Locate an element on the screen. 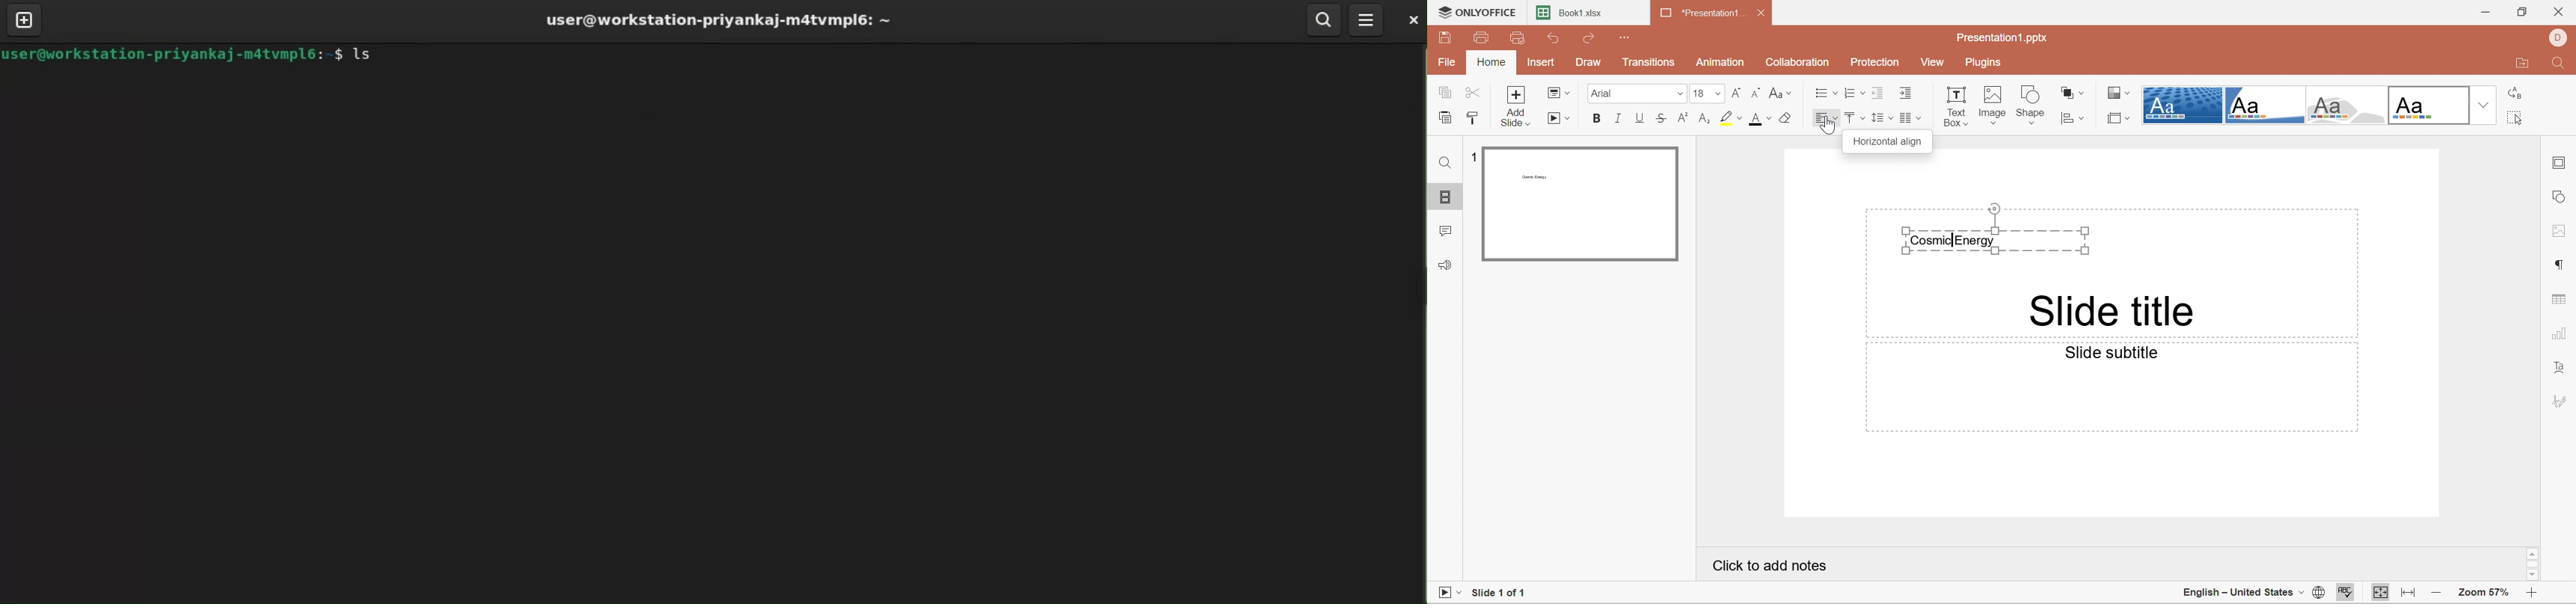 The height and width of the screenshot is (616, 2576). Close is located at coordinates (1762, 14).